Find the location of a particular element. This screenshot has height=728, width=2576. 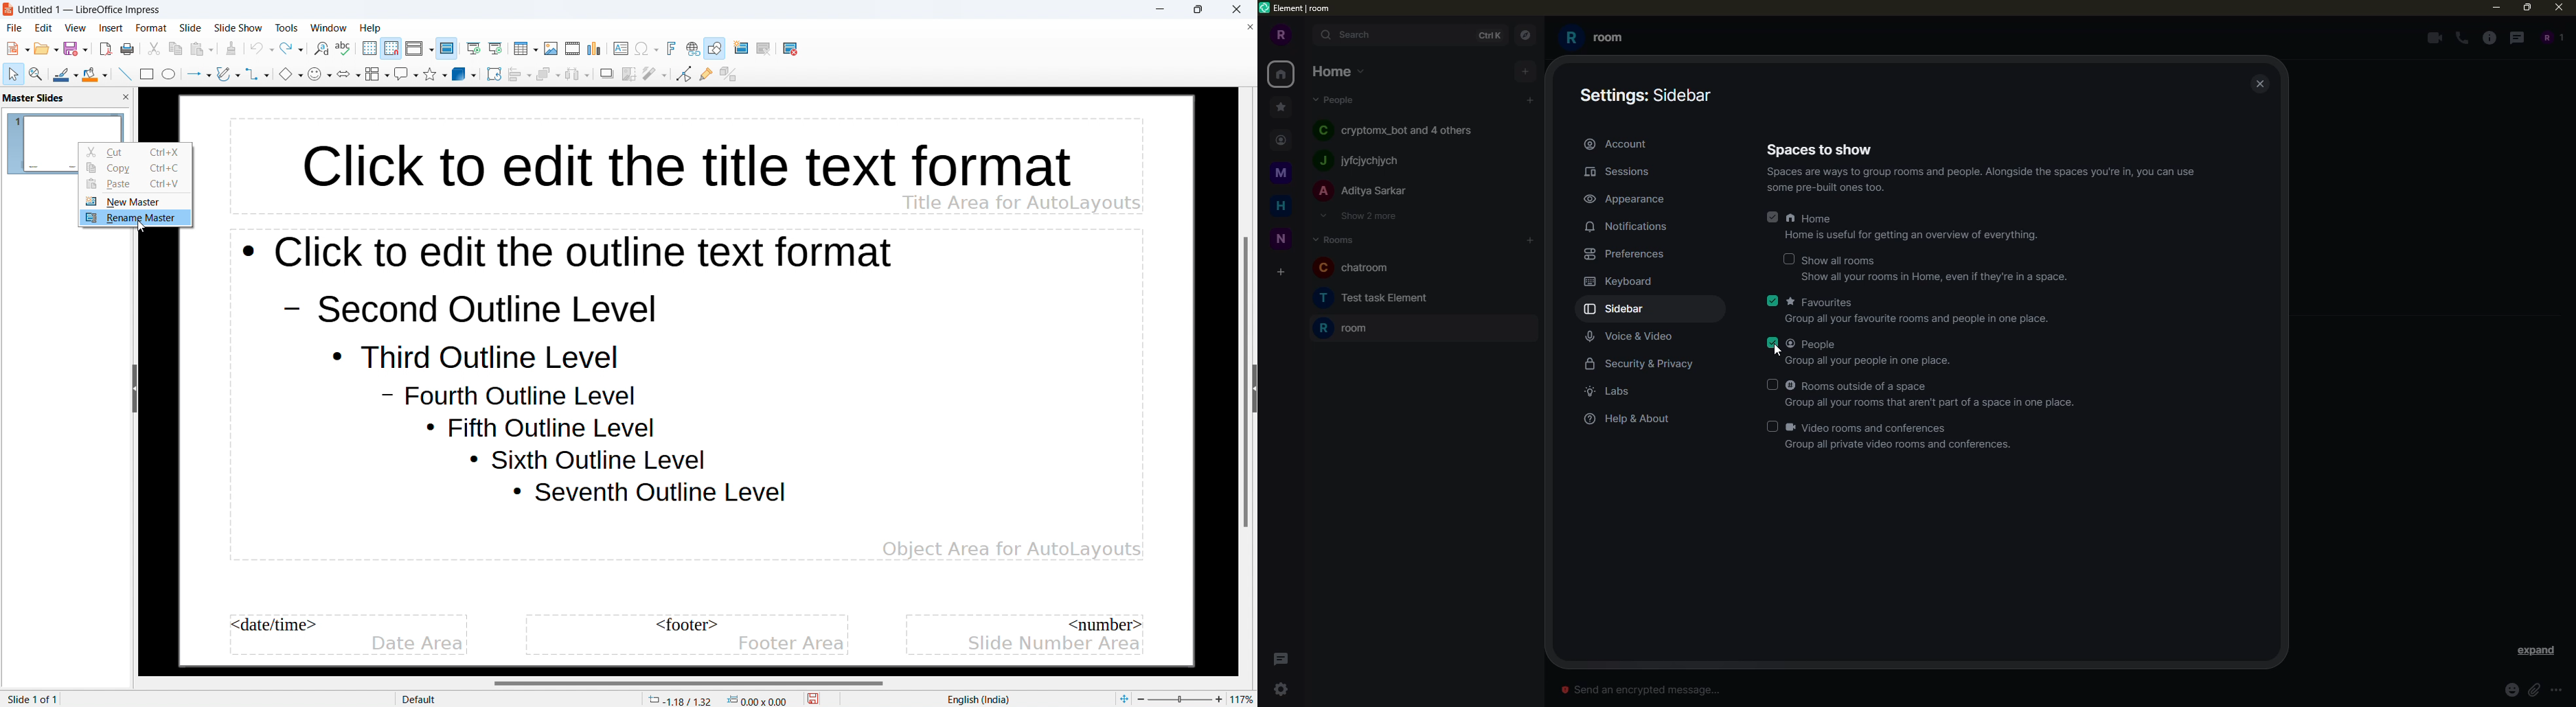

selected is located at coordinates (1771, 218).